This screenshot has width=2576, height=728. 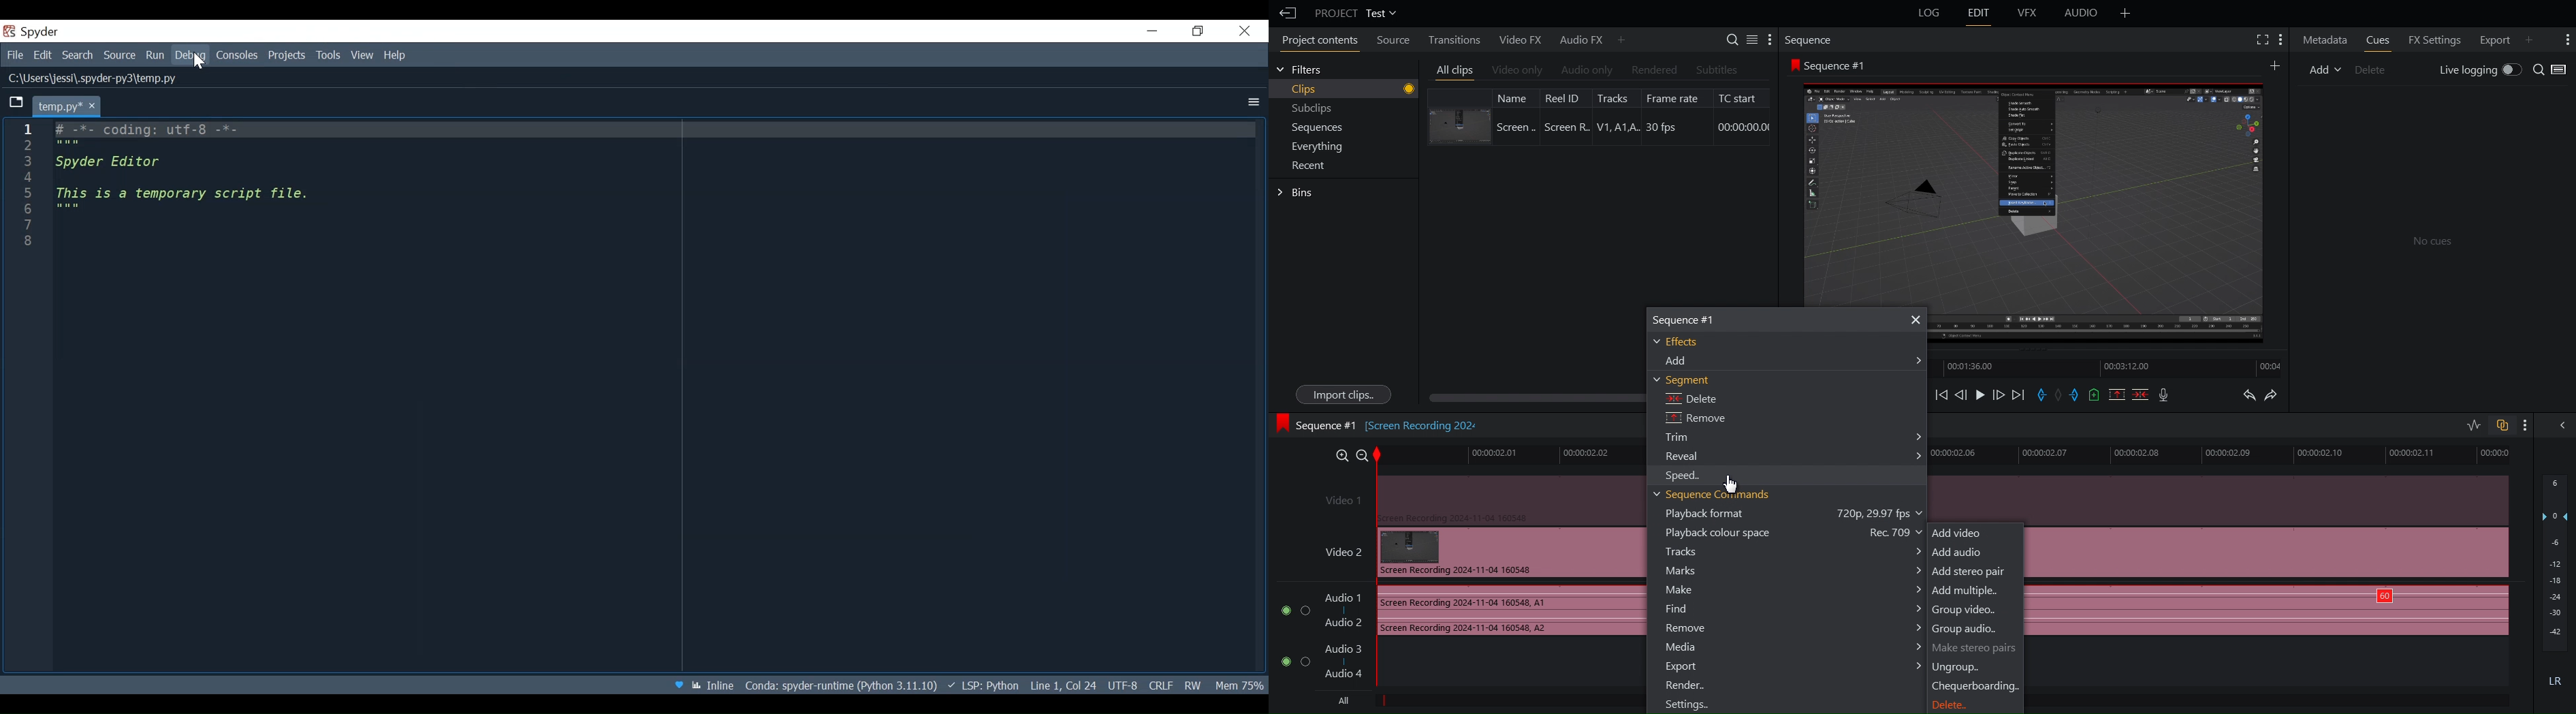 What do you see at coordinates (1797, 513) in the screenshot?
I see `Playback format` at bounding box center [1797, 513].